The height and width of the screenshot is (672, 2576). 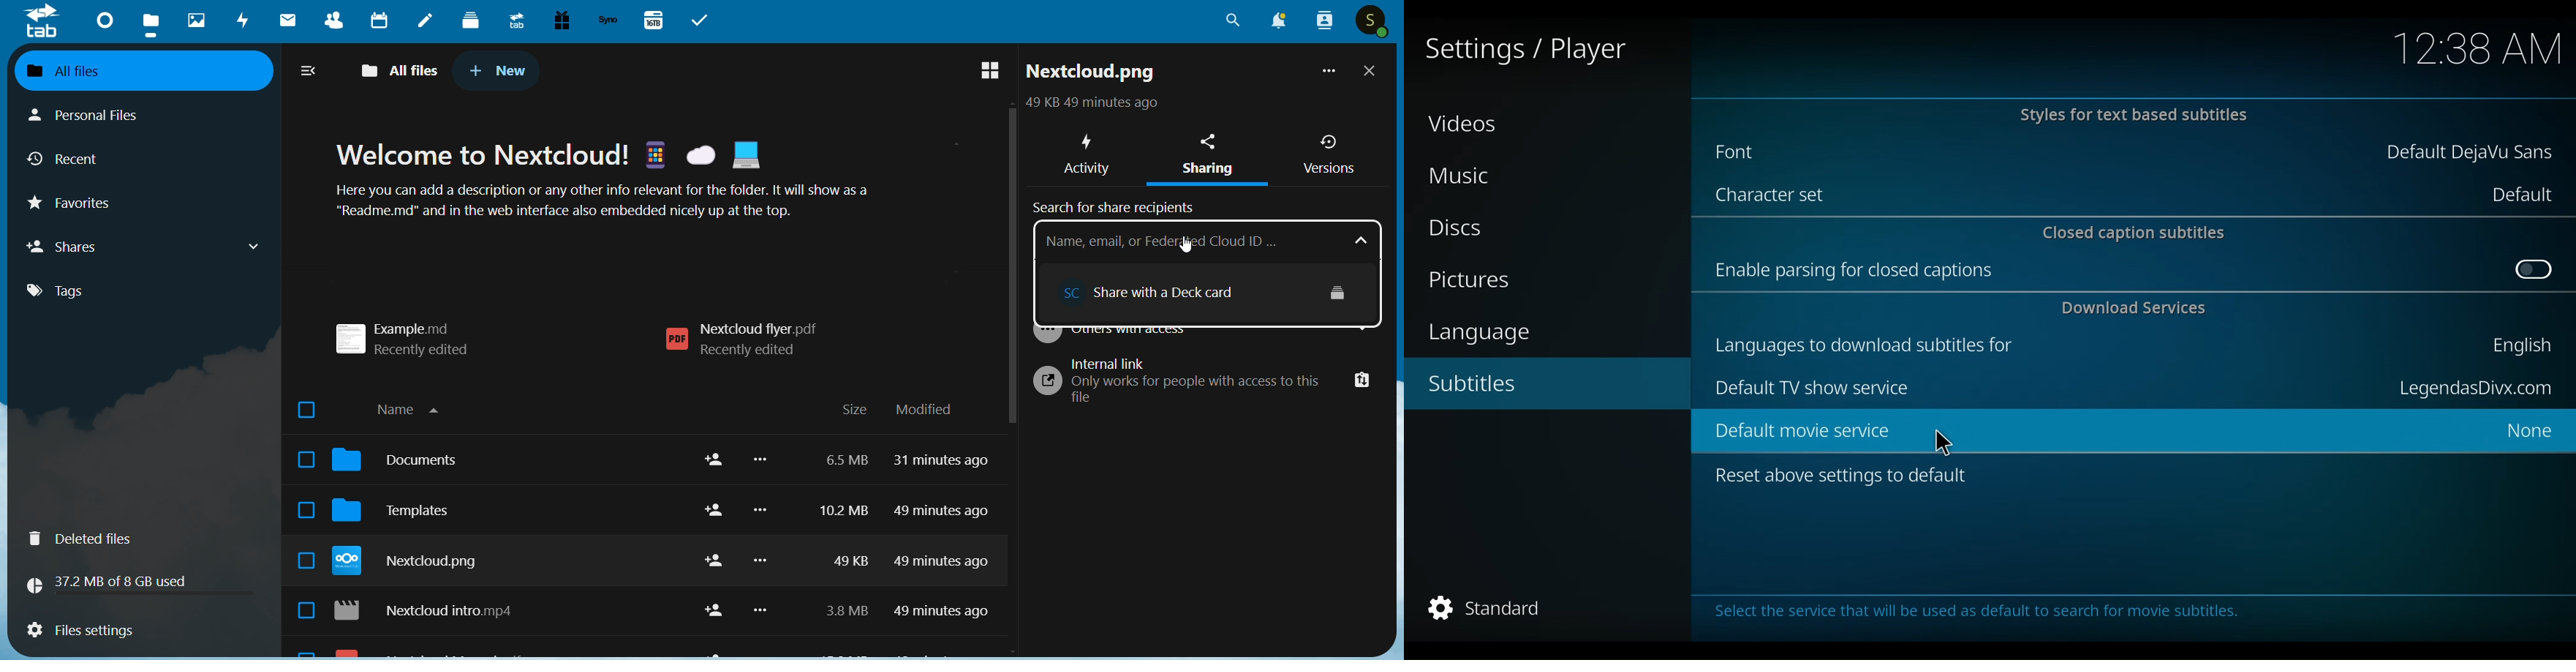 What do you see at coordinates (404, 515) in the screenshot?
I see `templates` at bounding box center [404, 515].